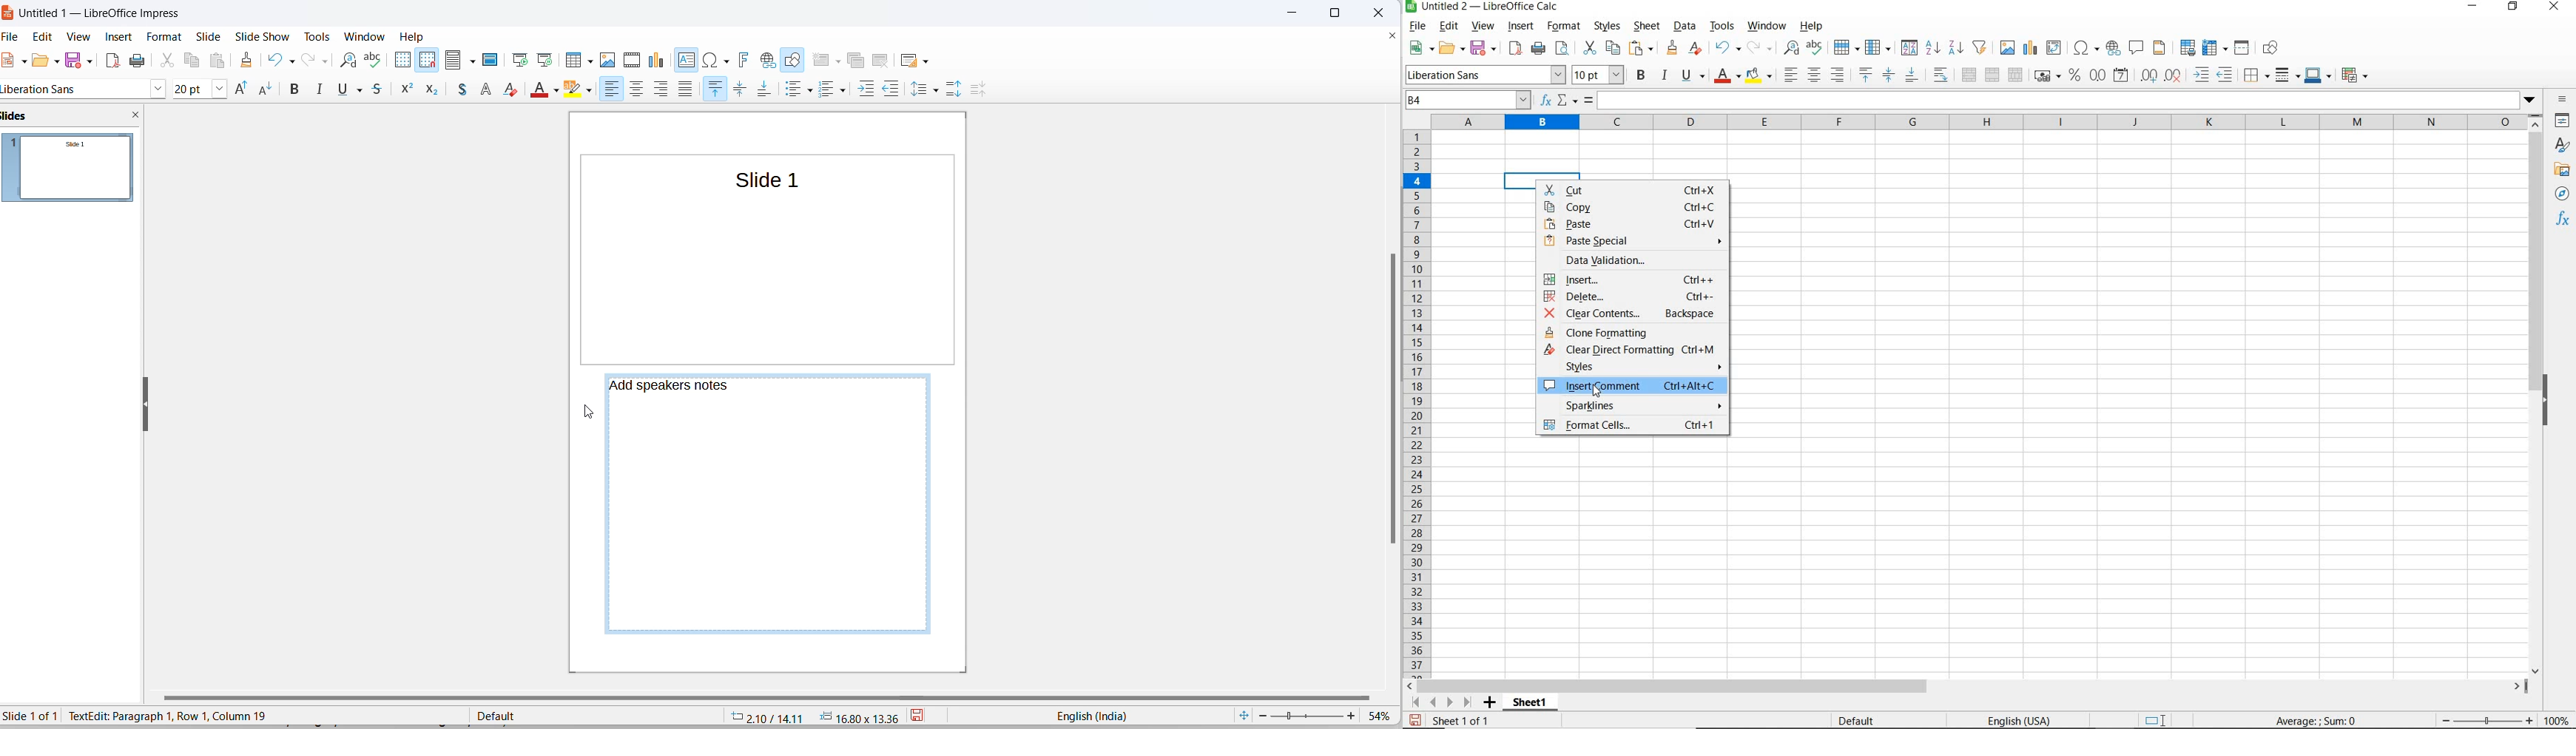  What do you see at coordinates (2161, 48) in the screenshot?
I see `headers and footers` at bounding box center [2161, 48].